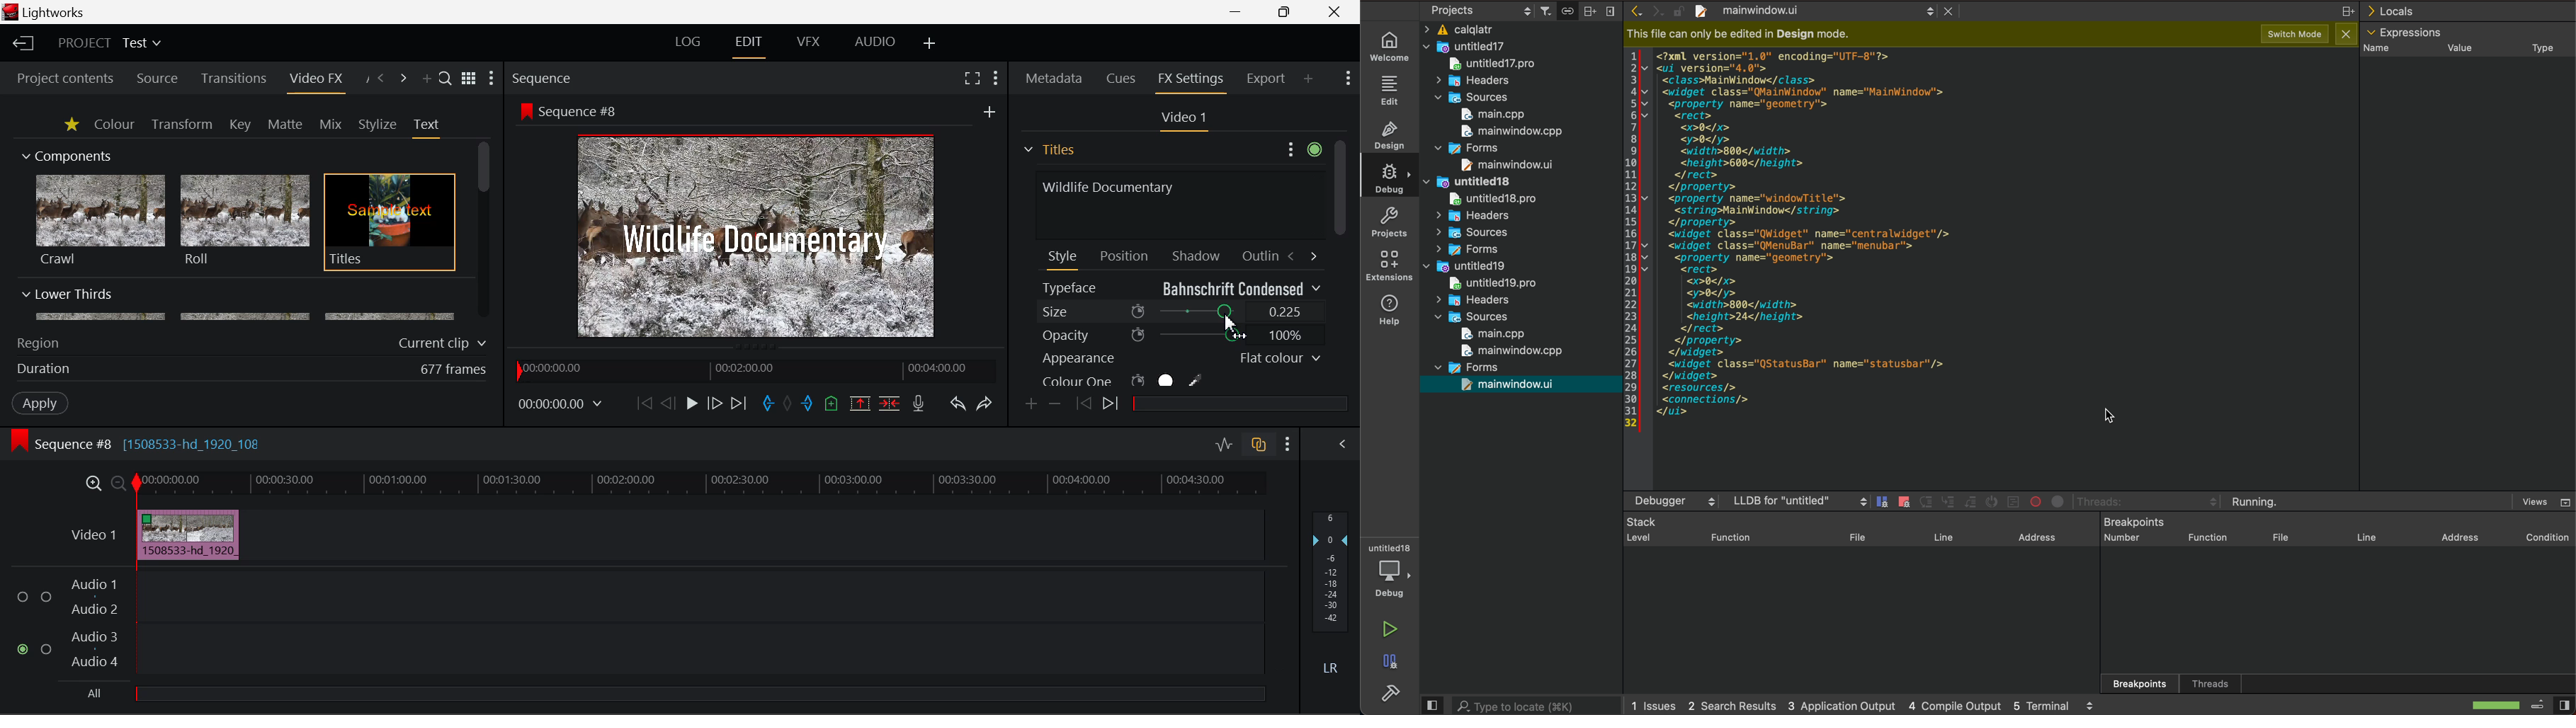 This screenshot has height=728, width=2576. Describe the element at coordinates (1473, 234) in the screenshot. I see `sources` at that location.